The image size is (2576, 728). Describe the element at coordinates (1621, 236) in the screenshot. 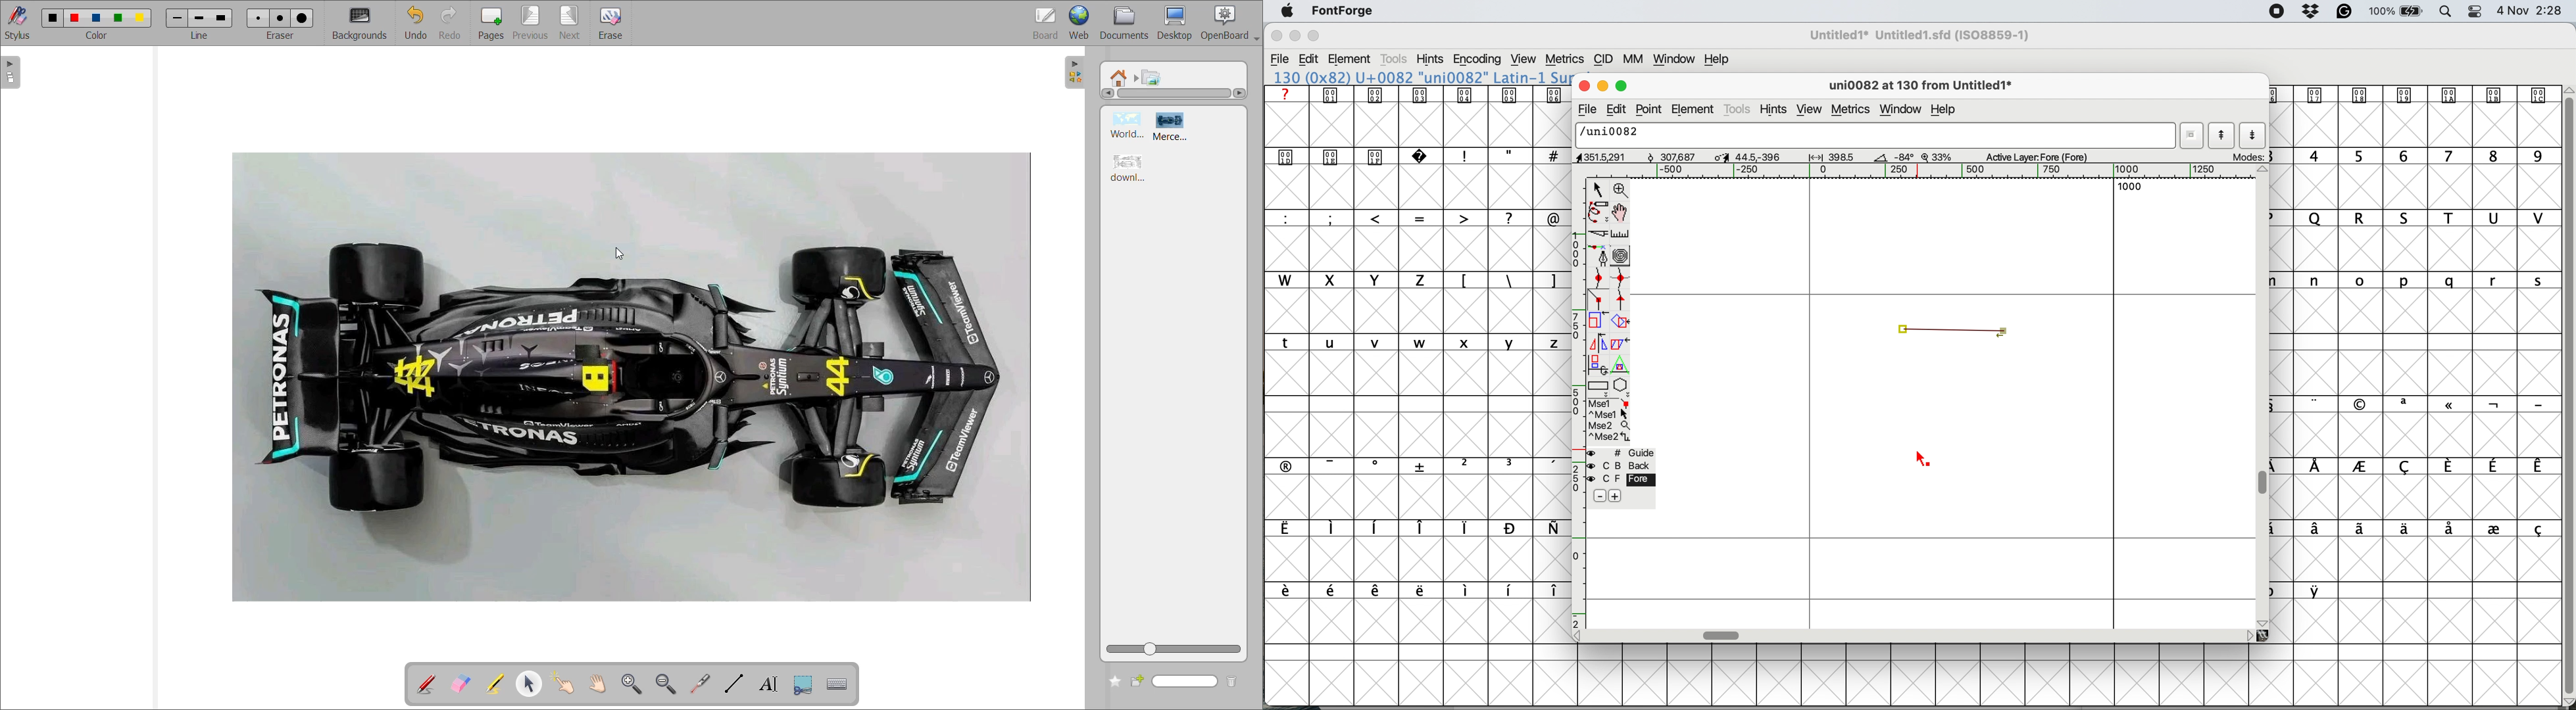

I see `measure distance between two points` at that location.